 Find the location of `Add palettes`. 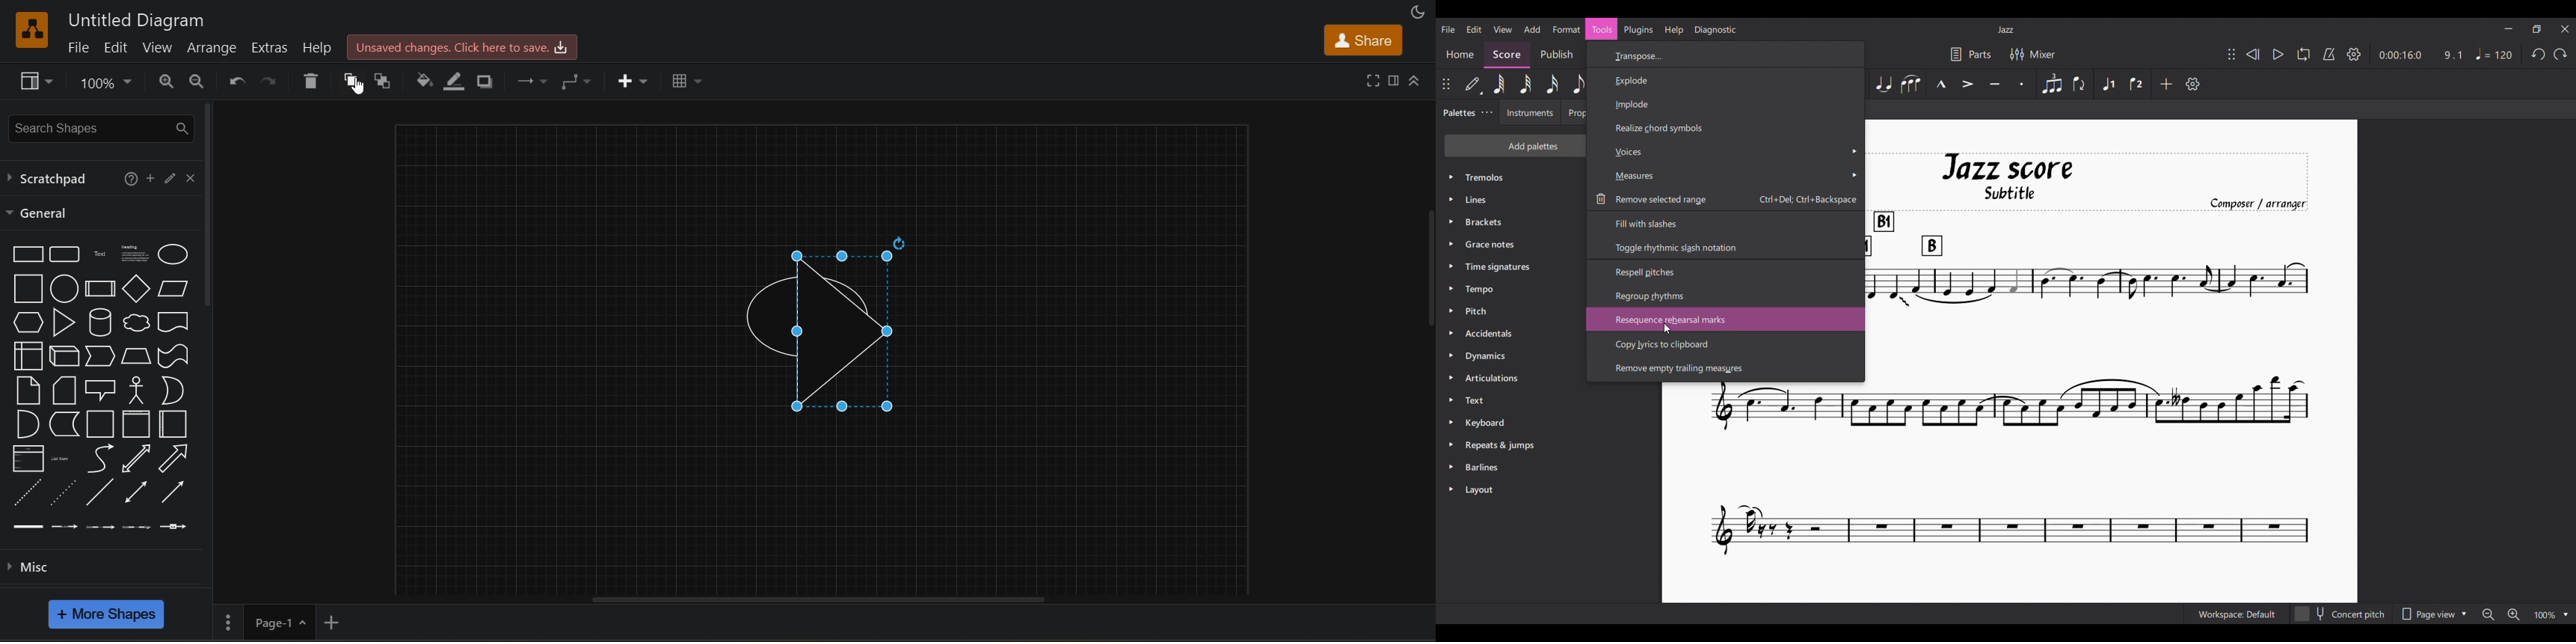

Add palettes is located at coordinates (1514, 146).